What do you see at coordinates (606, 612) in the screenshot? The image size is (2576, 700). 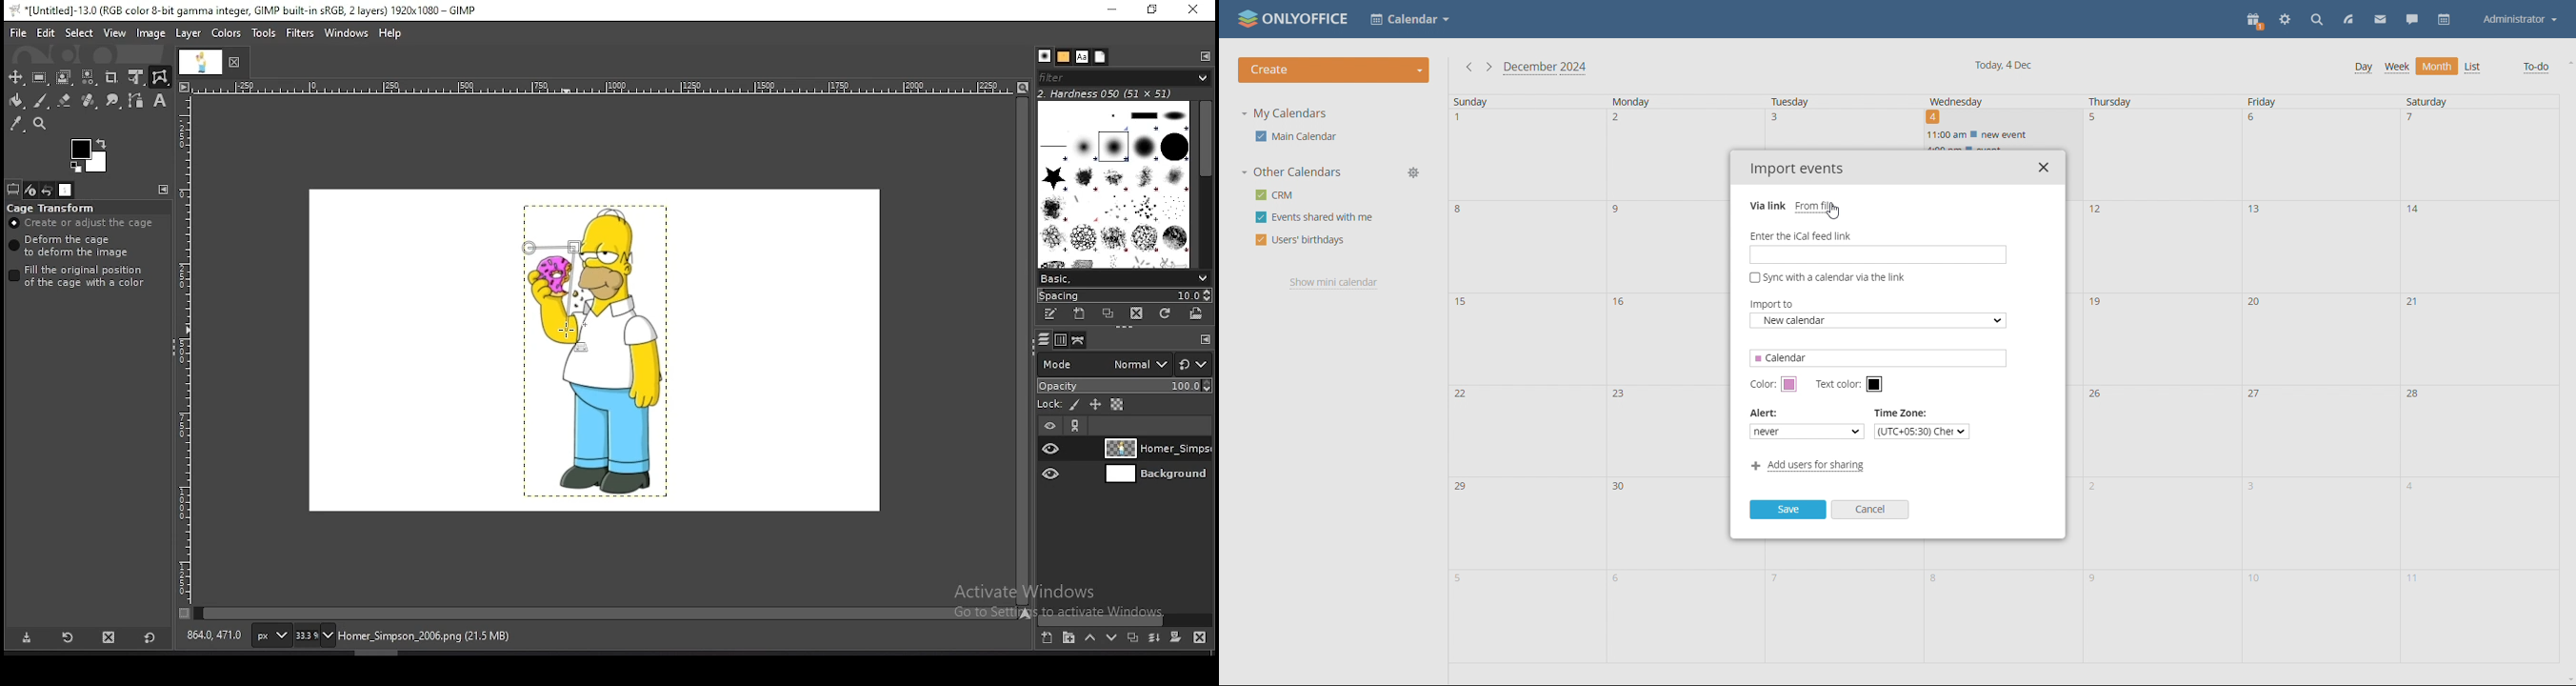 I see `scroll bar` at bounding box center [606, 612].